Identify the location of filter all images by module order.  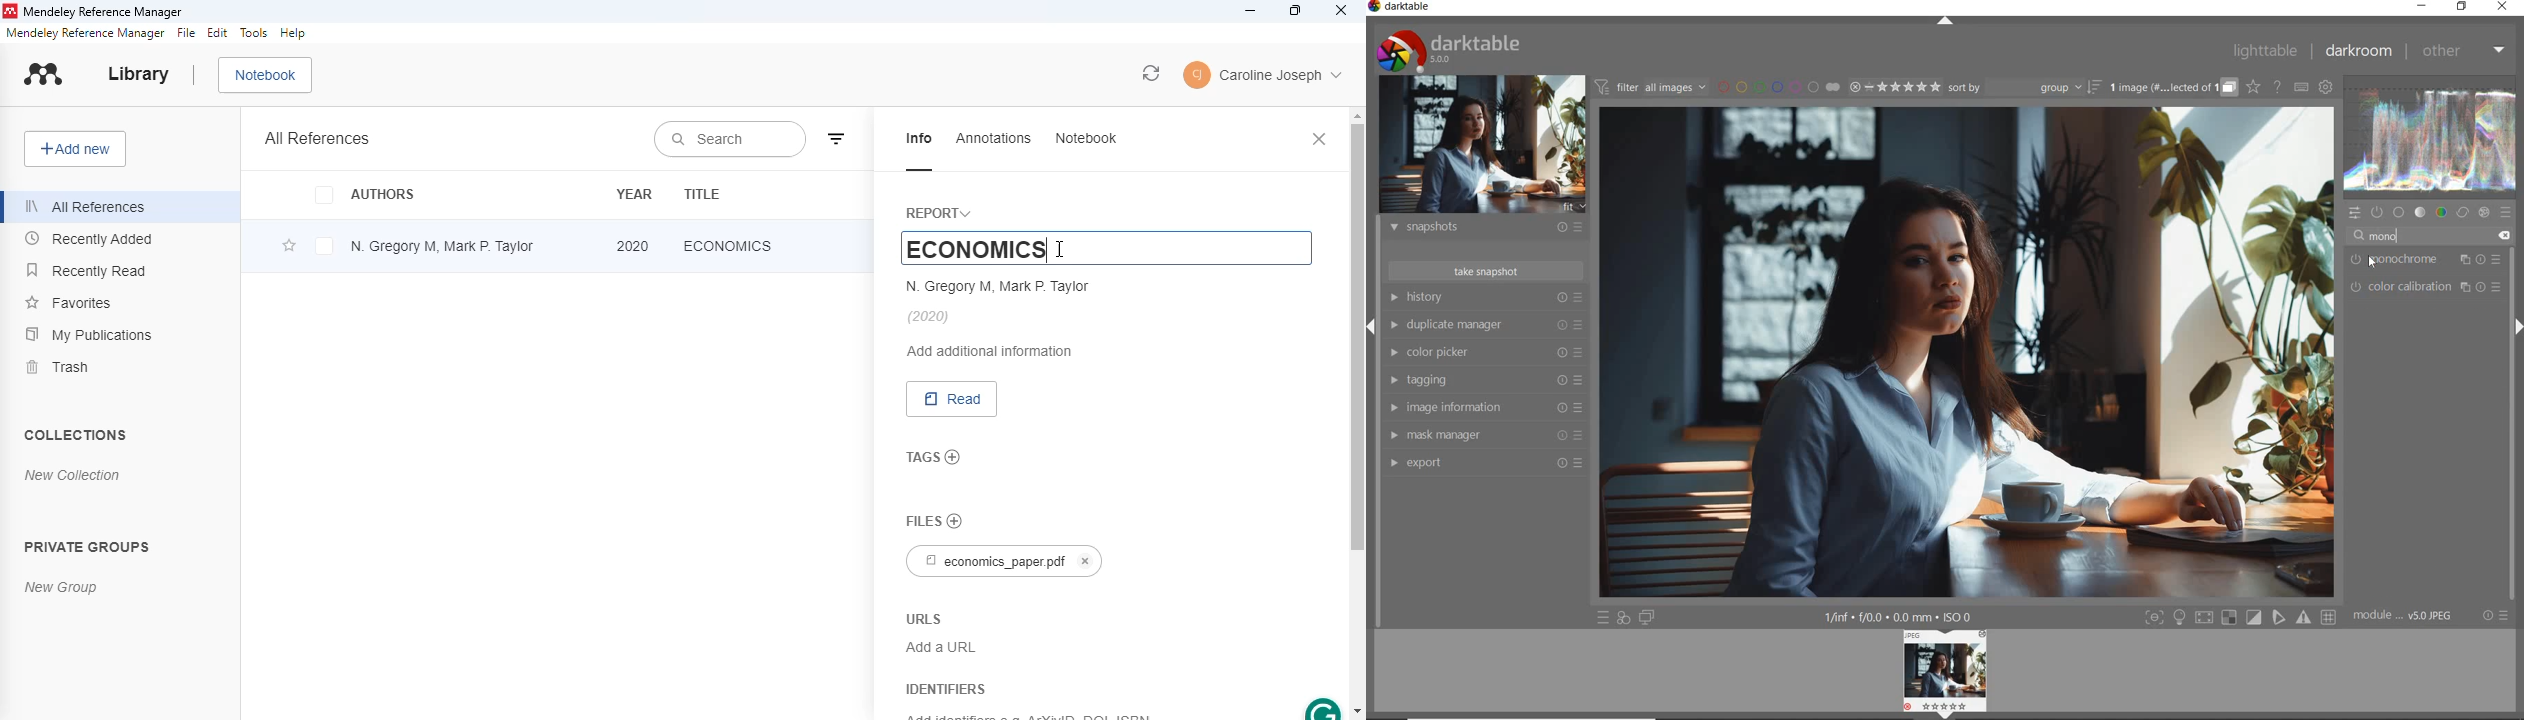
(1649, 88).